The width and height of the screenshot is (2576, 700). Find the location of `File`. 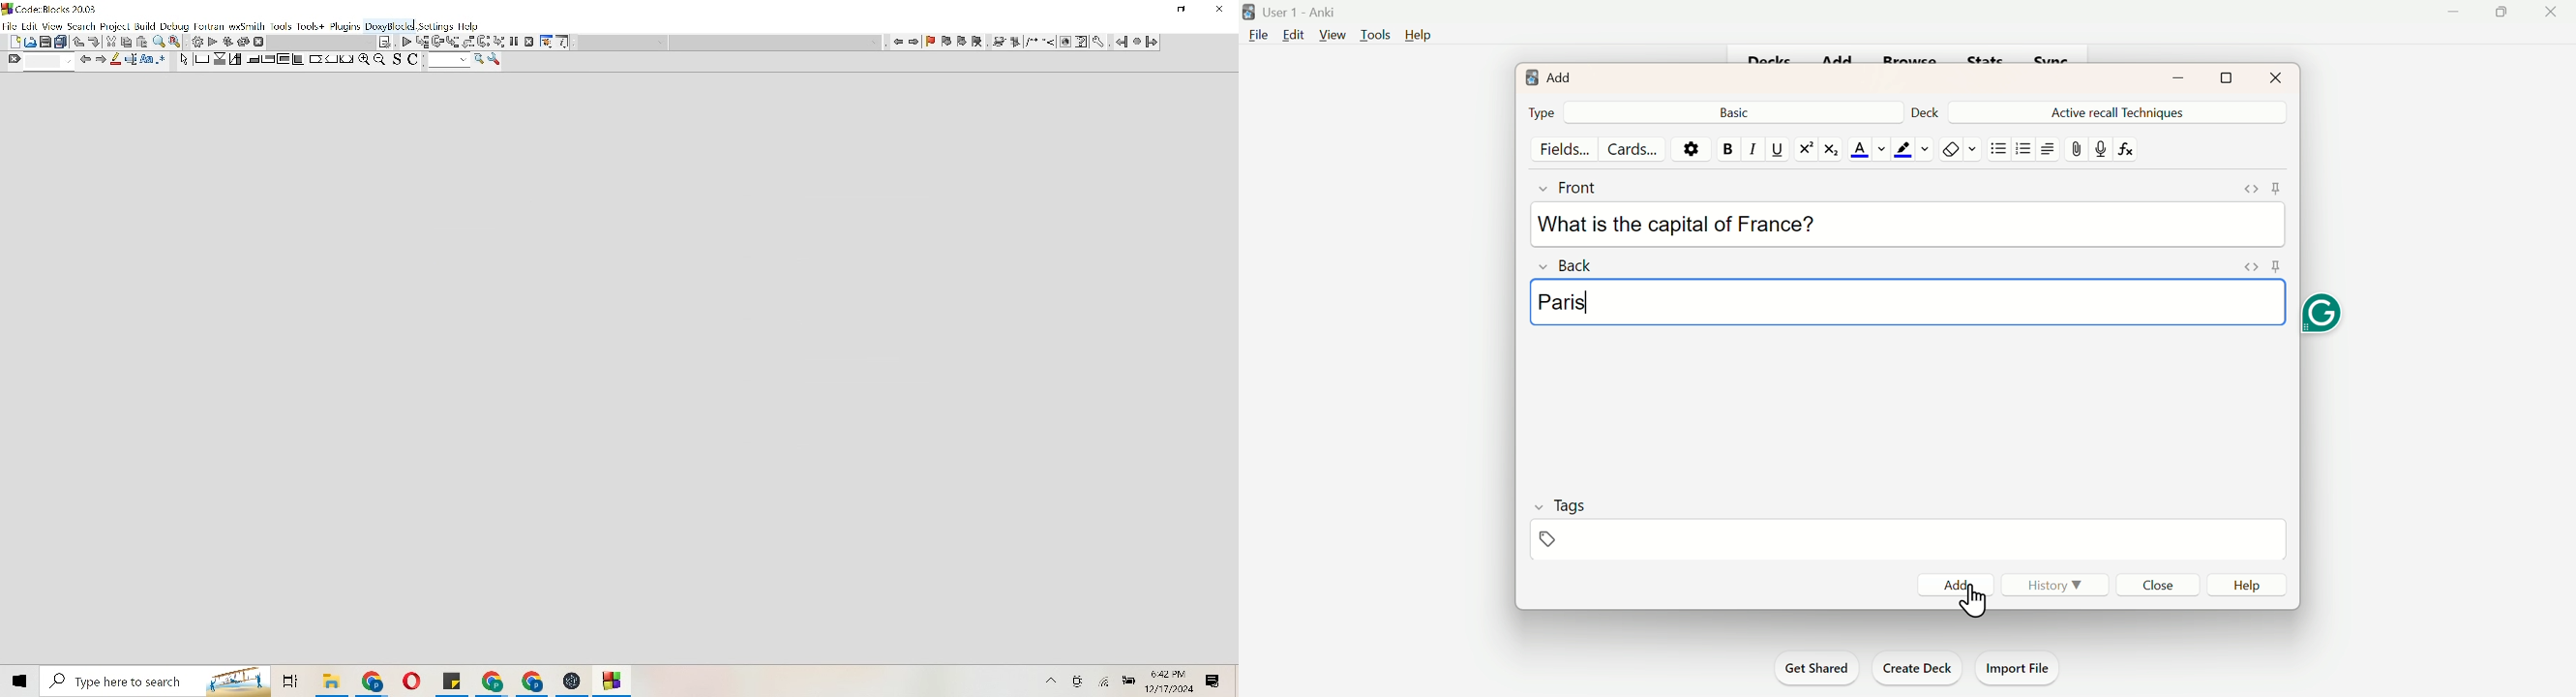

File is located at coordinates (572, 682).